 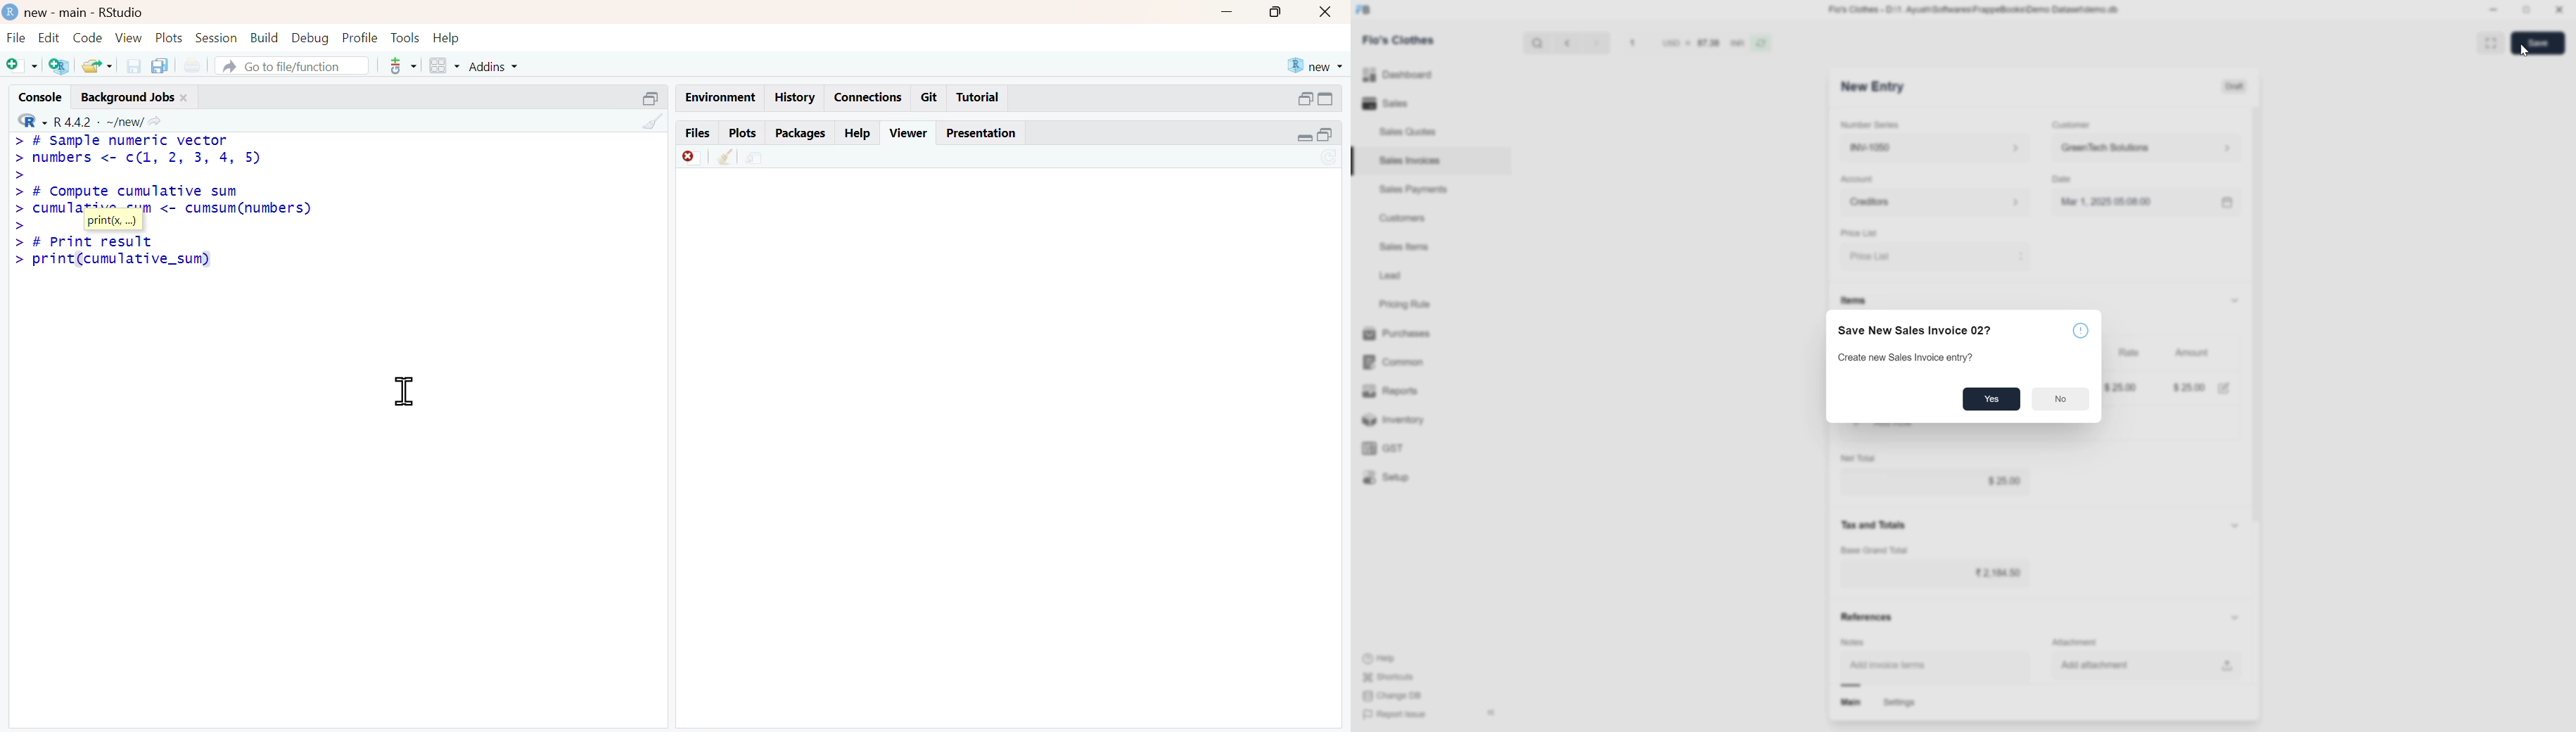 I want to click on save, so click(x=2538, y=44).